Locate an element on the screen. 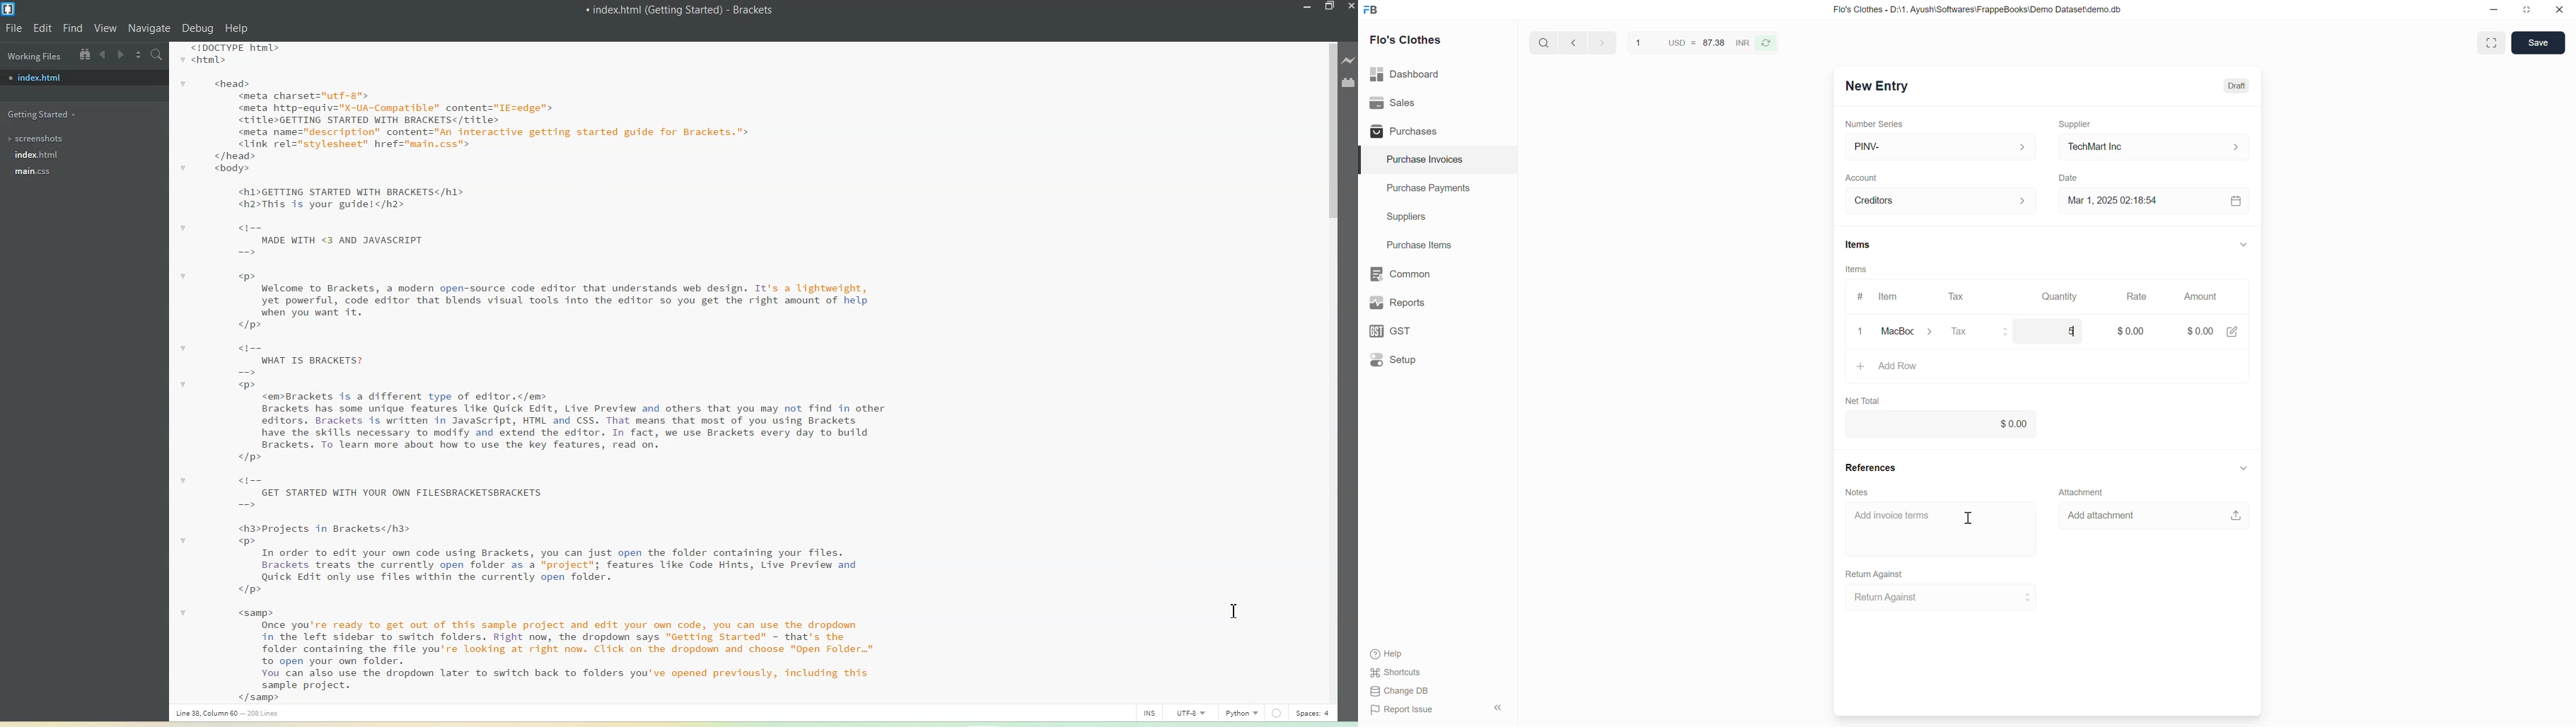  Collapse is located at coordinates (1497, 707).